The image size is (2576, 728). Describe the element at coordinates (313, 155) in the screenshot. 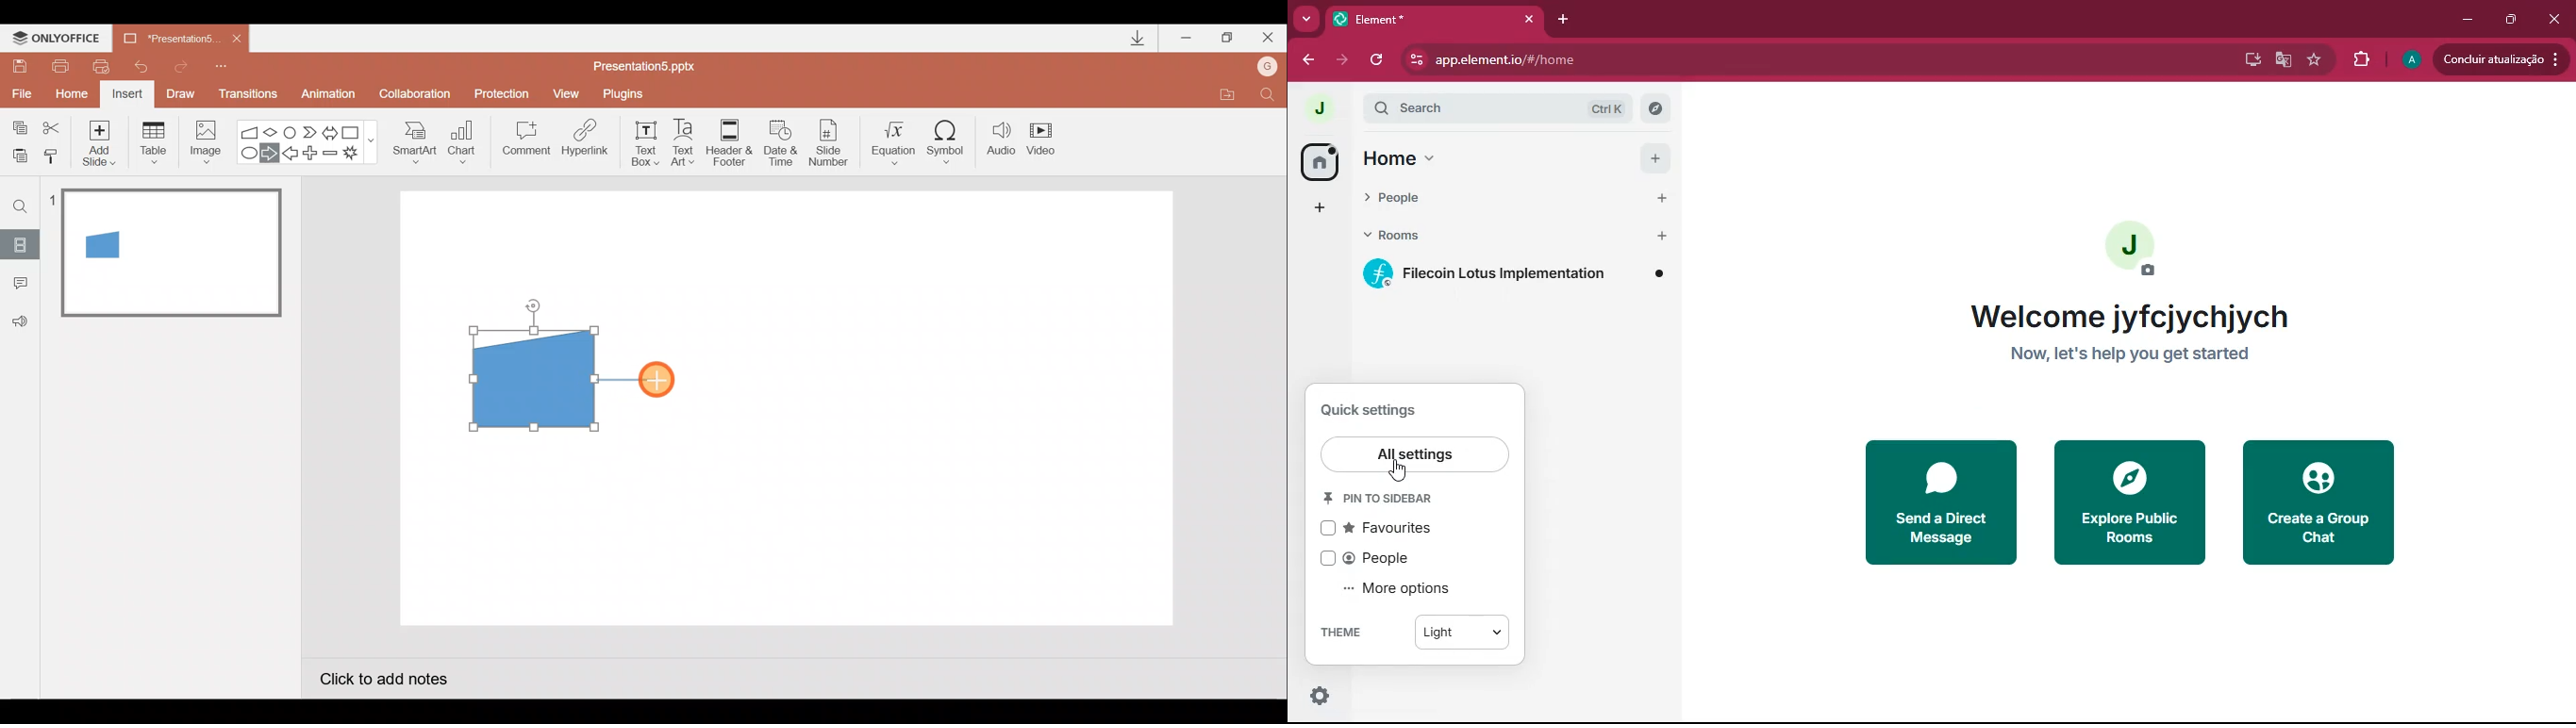

I see `Plus` at that location.